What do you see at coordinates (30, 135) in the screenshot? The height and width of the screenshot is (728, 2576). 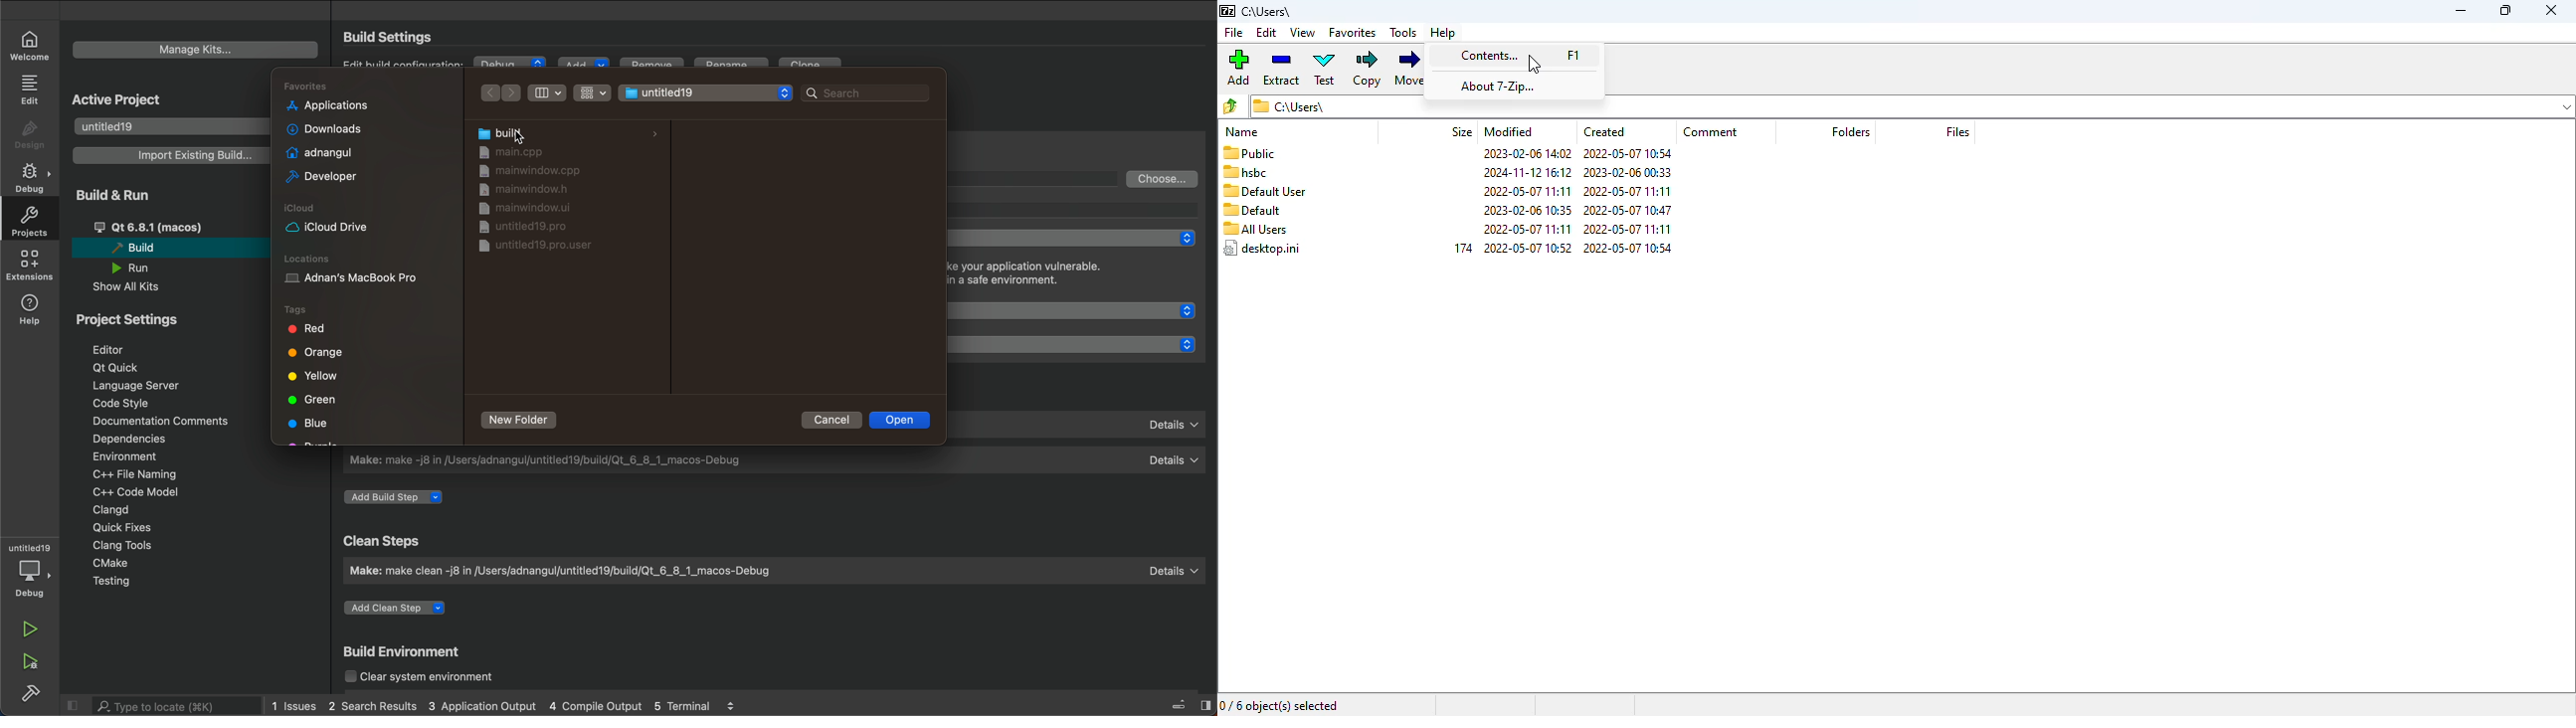 I see `design` at bounding box center [30, 135].